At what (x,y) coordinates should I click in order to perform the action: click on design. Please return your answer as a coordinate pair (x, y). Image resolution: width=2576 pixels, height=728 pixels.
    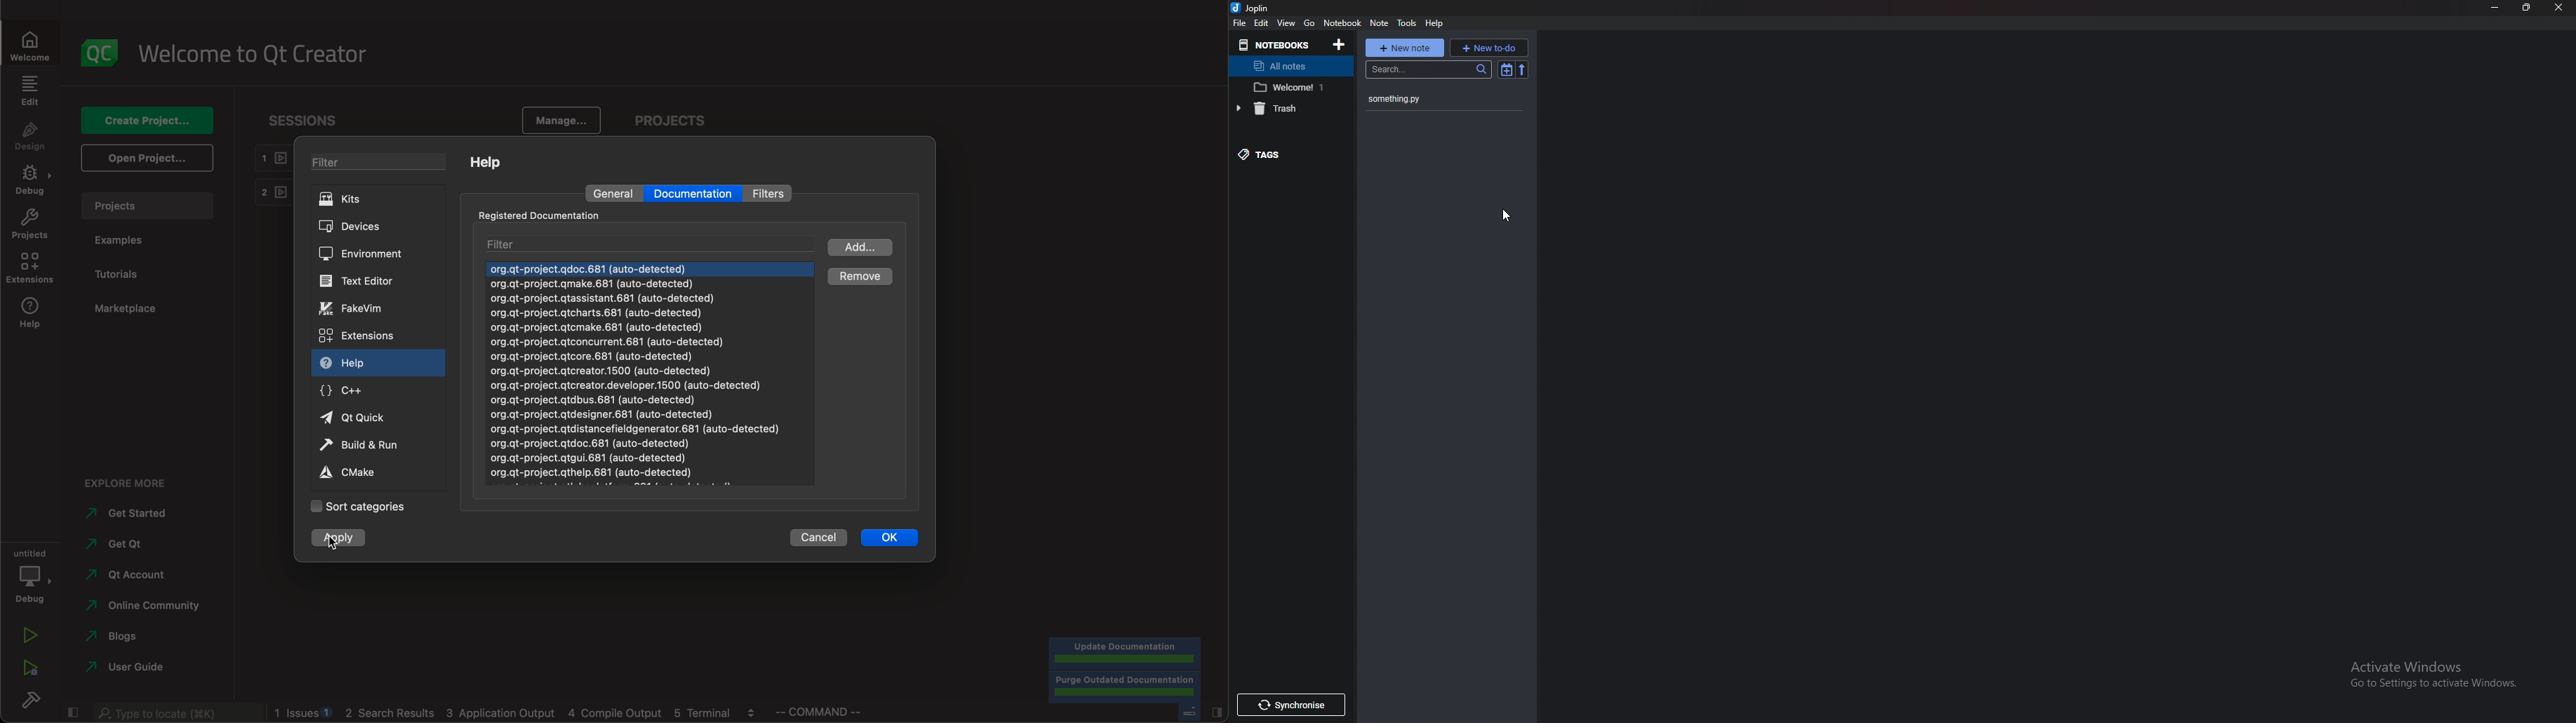
    Looking at the image, I should click on (31, 141).